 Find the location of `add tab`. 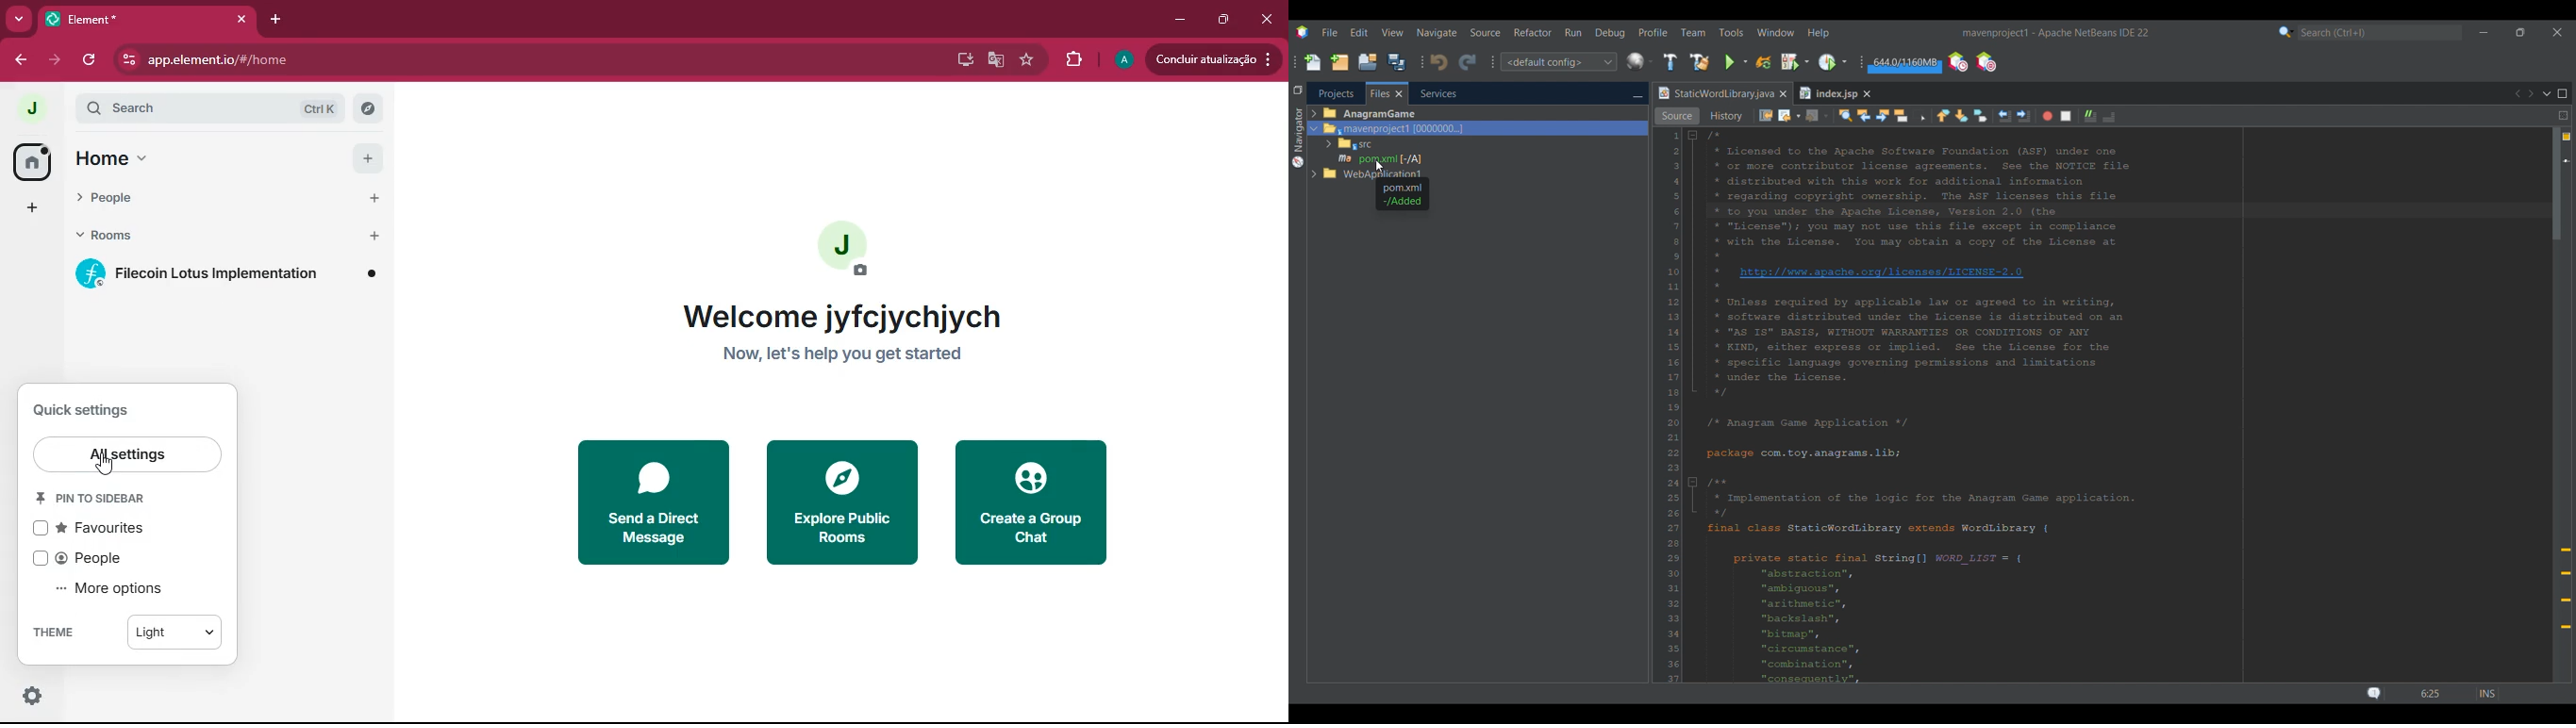

add tab is located at coordinates (272, 23).